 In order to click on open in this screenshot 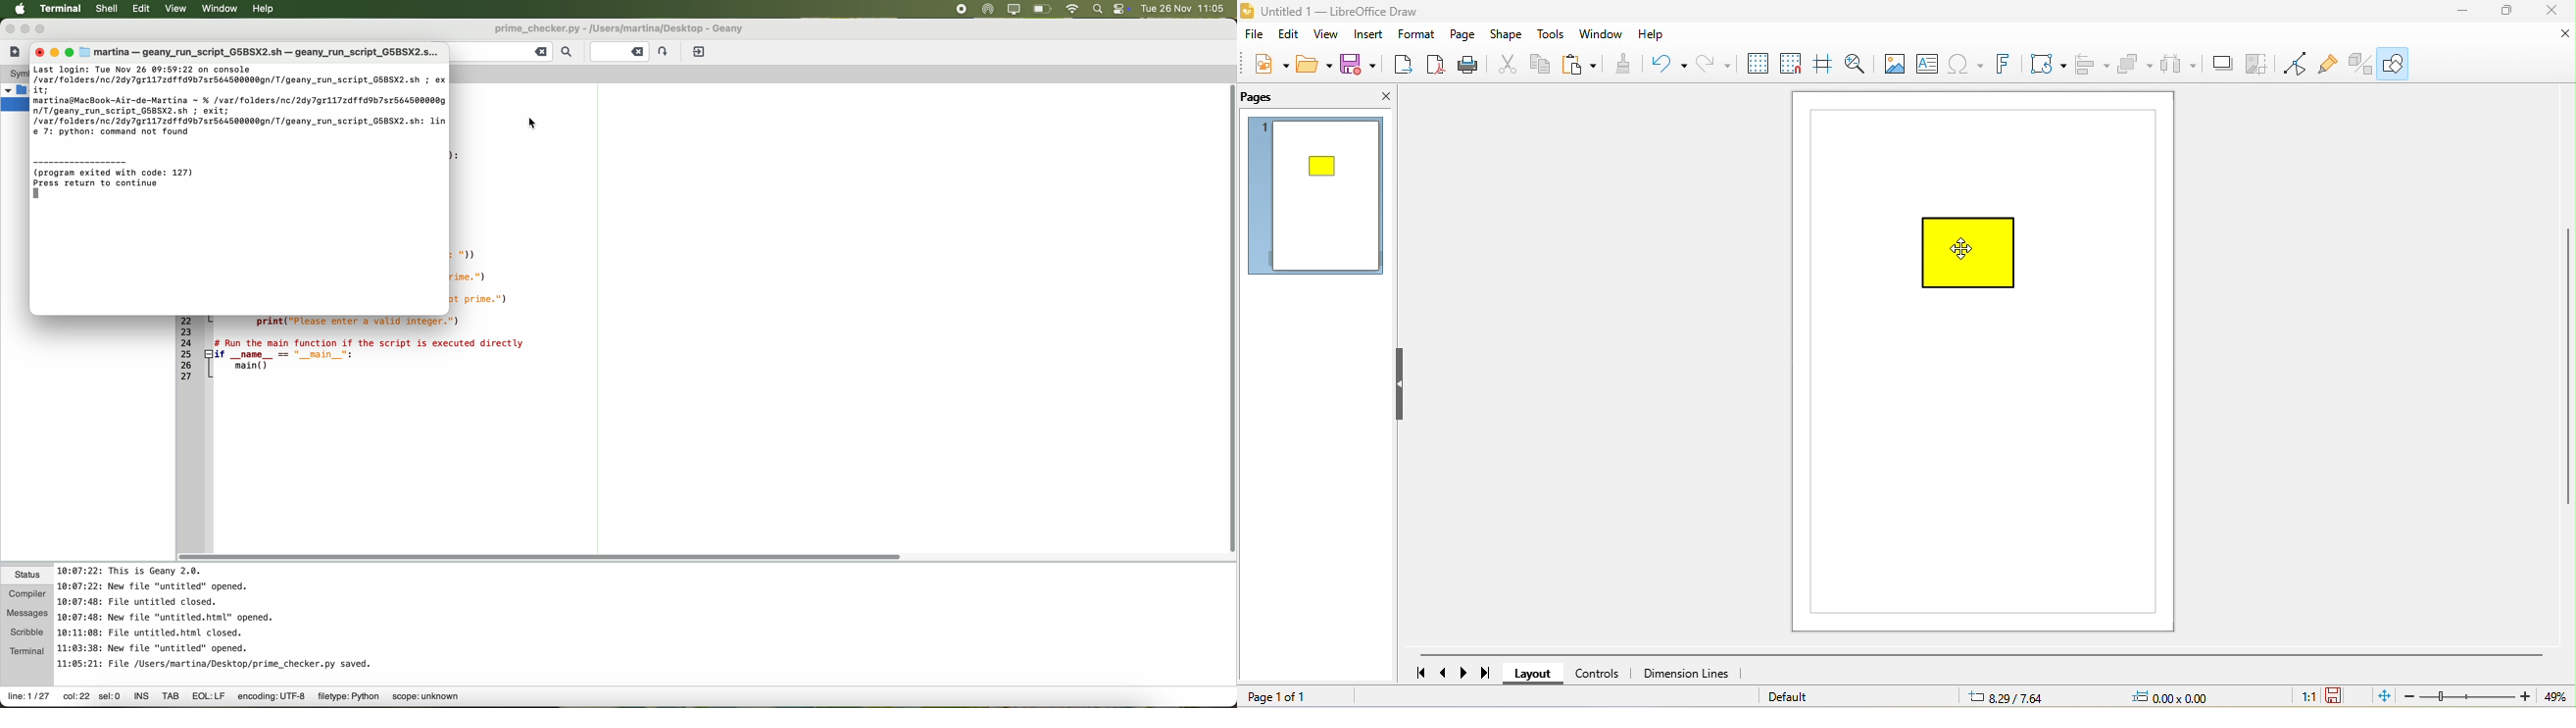, I will do `click(1313, 67)`.